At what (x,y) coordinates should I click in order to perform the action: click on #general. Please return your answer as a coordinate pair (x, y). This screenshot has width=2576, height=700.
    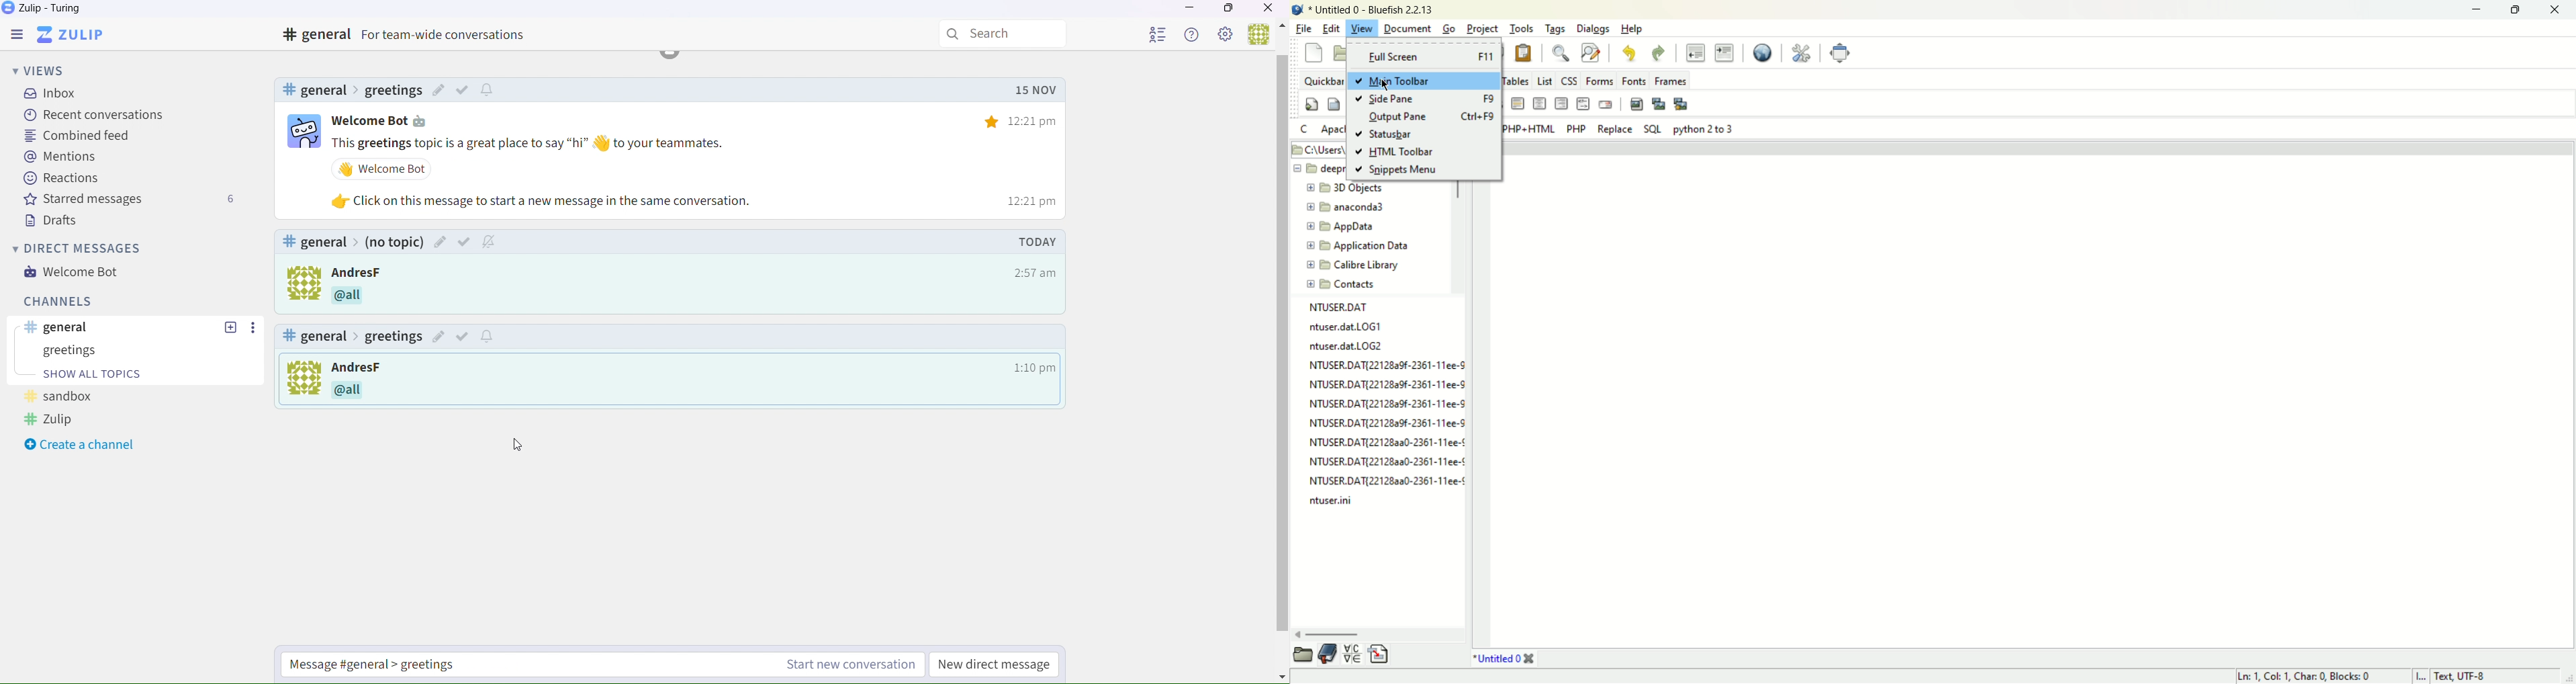
    Looking at the image, I should click on (415, 35).